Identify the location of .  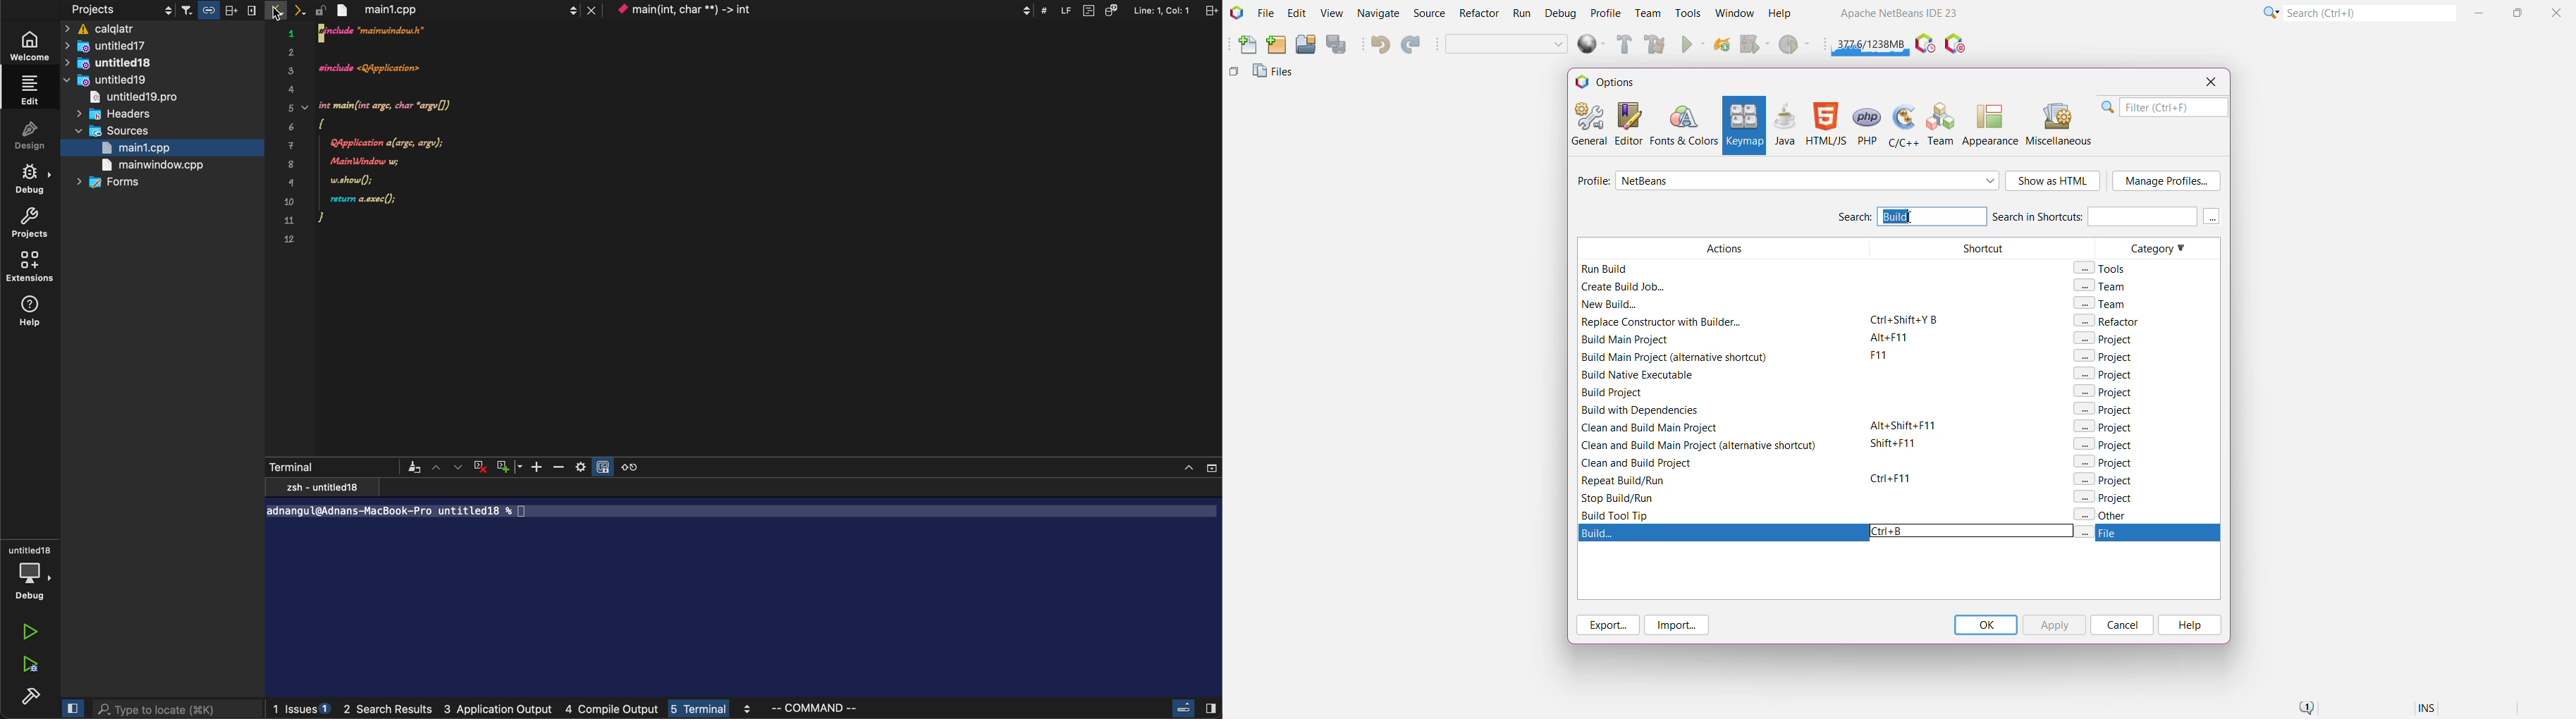
(1234, 75).